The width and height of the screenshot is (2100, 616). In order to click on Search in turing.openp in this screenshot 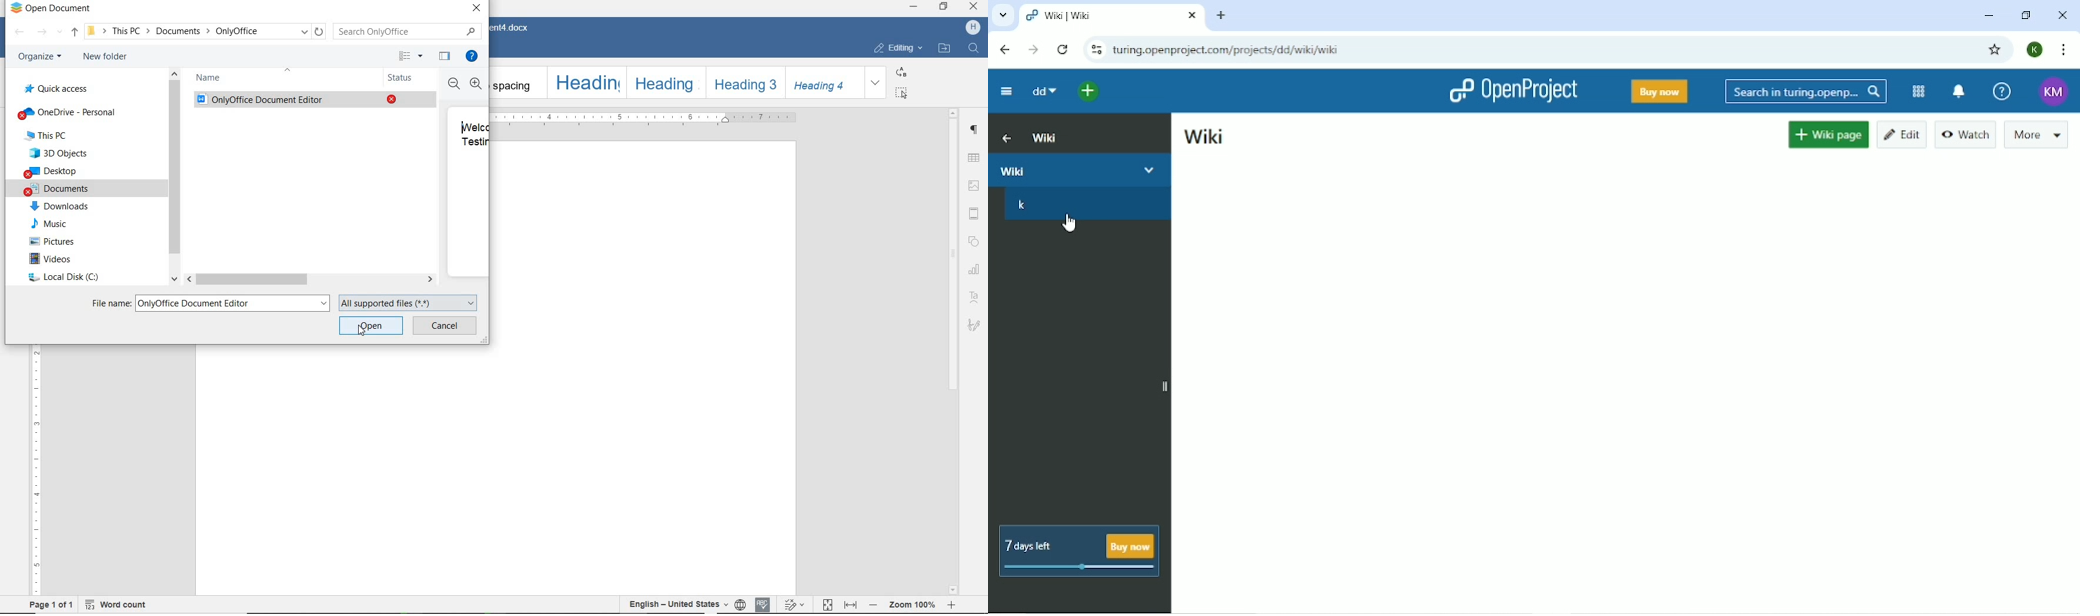, I will do `click(1804, 92)`.